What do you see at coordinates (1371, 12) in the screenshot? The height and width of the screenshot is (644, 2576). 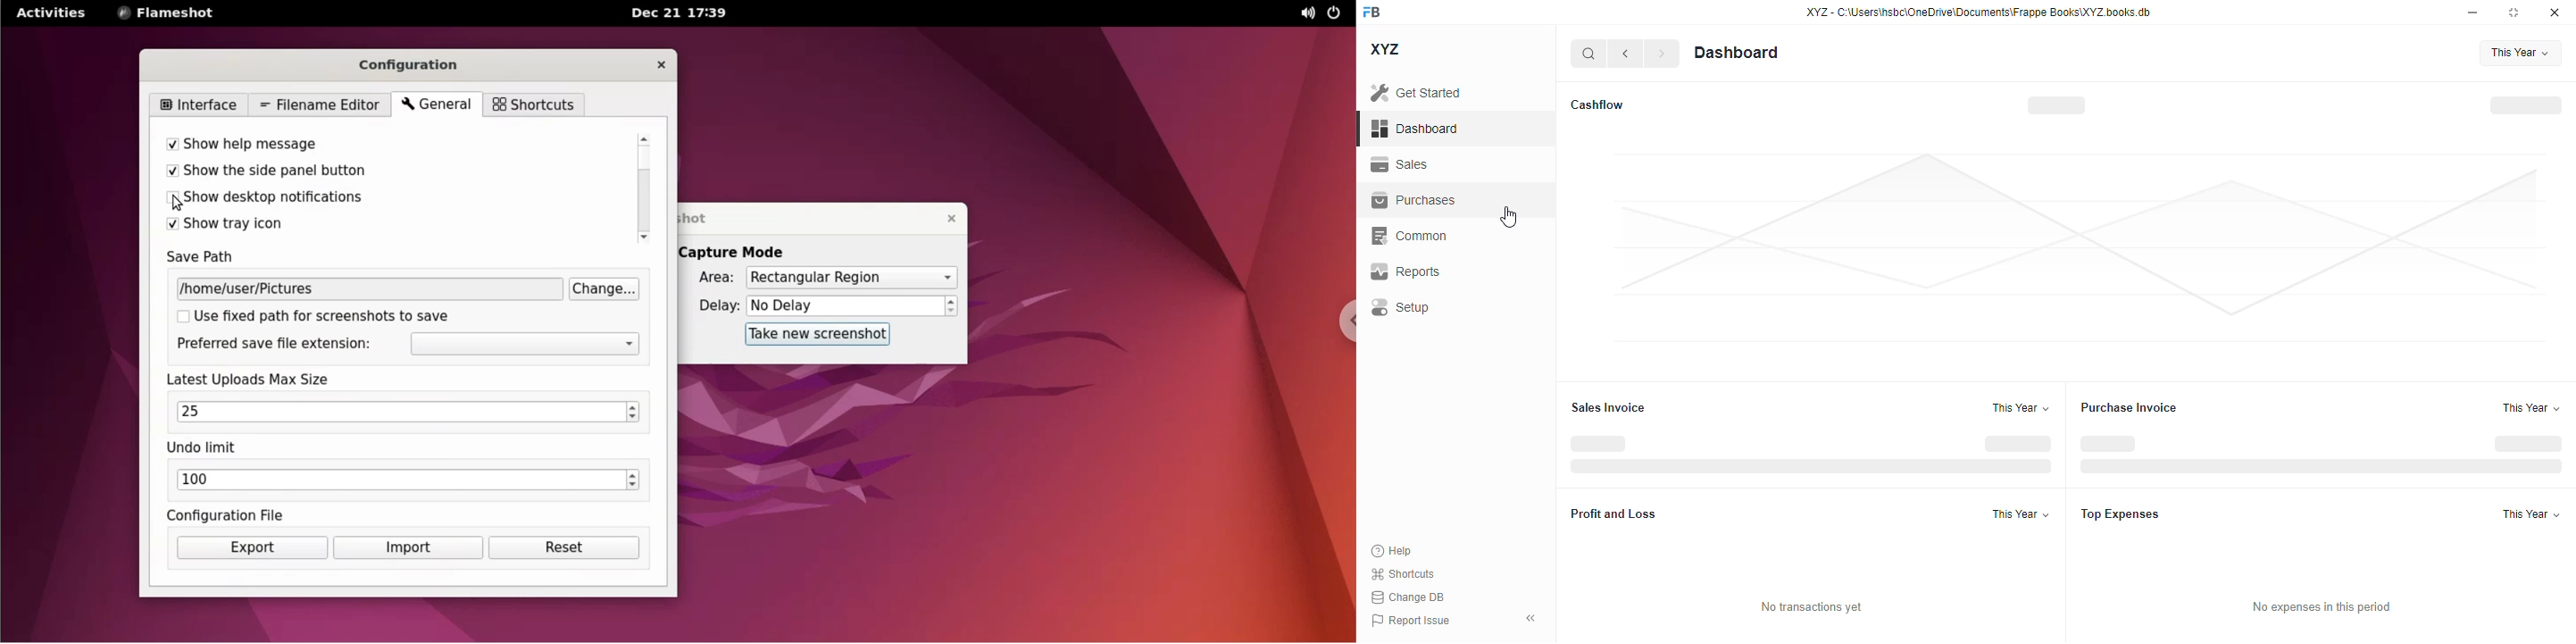 I see `FB - logo` at bounding box center [1371, 12].